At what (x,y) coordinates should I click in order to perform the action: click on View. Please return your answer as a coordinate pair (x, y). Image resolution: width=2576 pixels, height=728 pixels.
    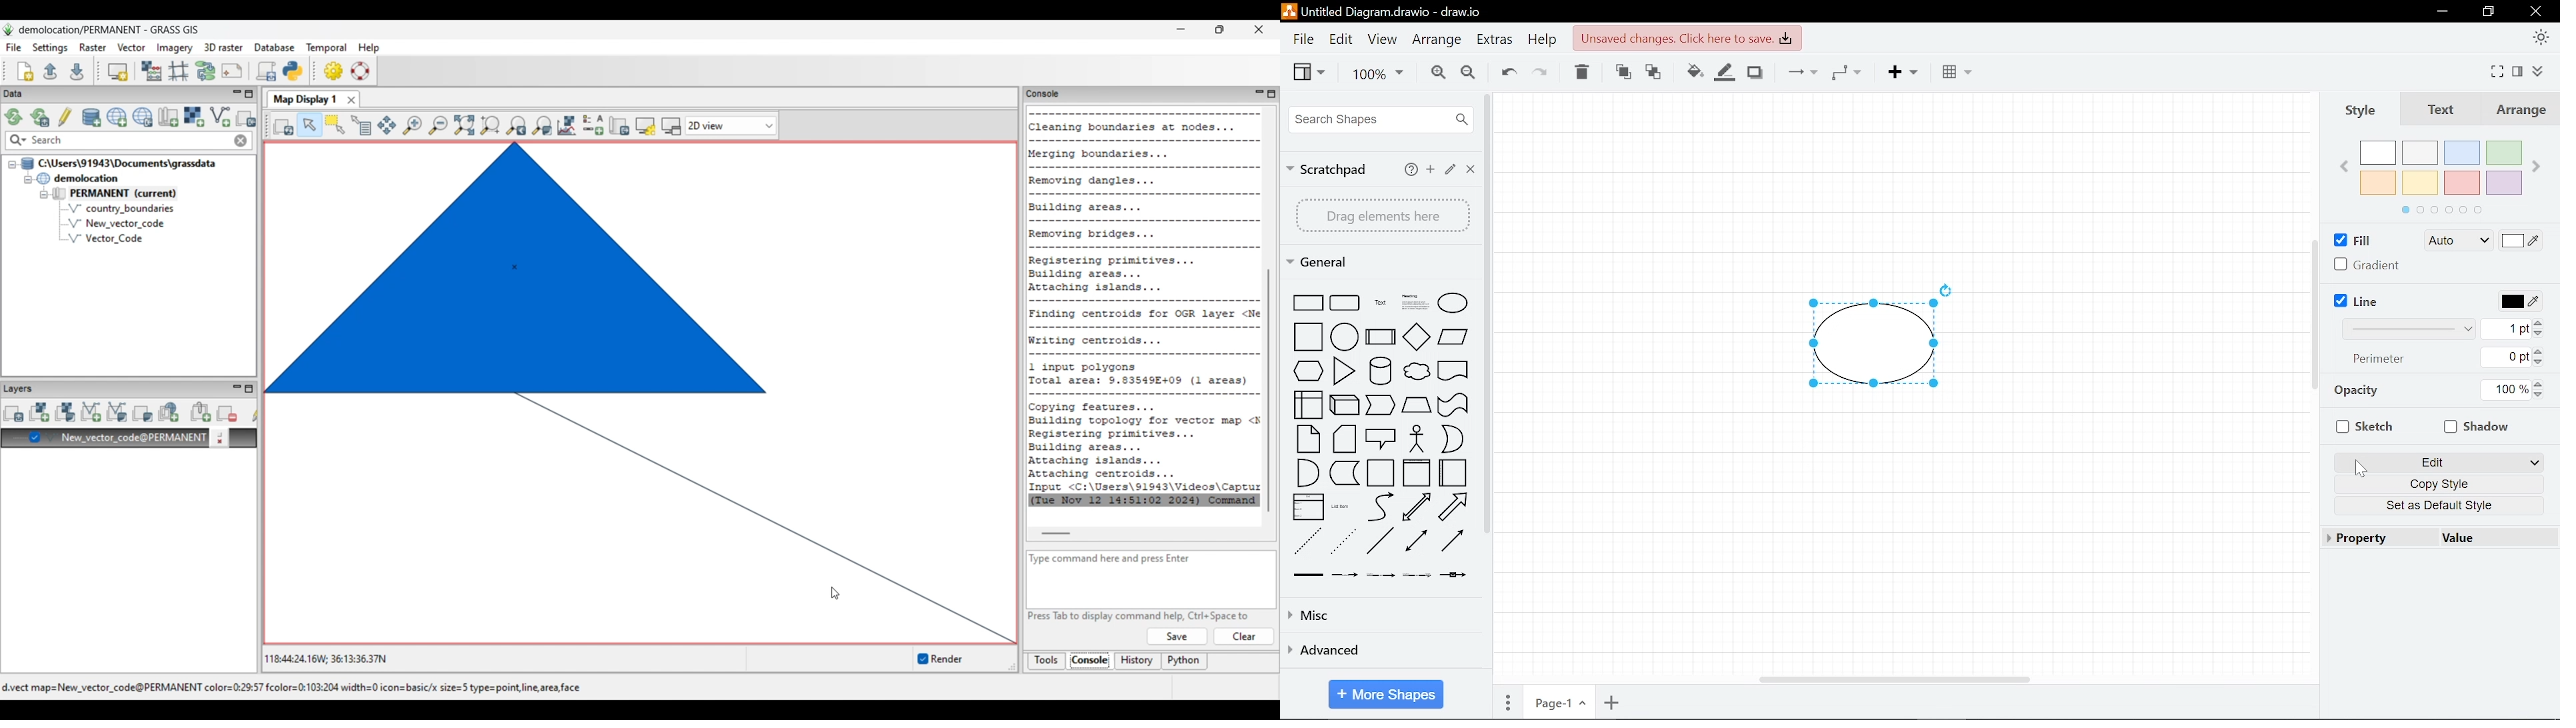
    Looking at the image, I should click on (1382, 37).